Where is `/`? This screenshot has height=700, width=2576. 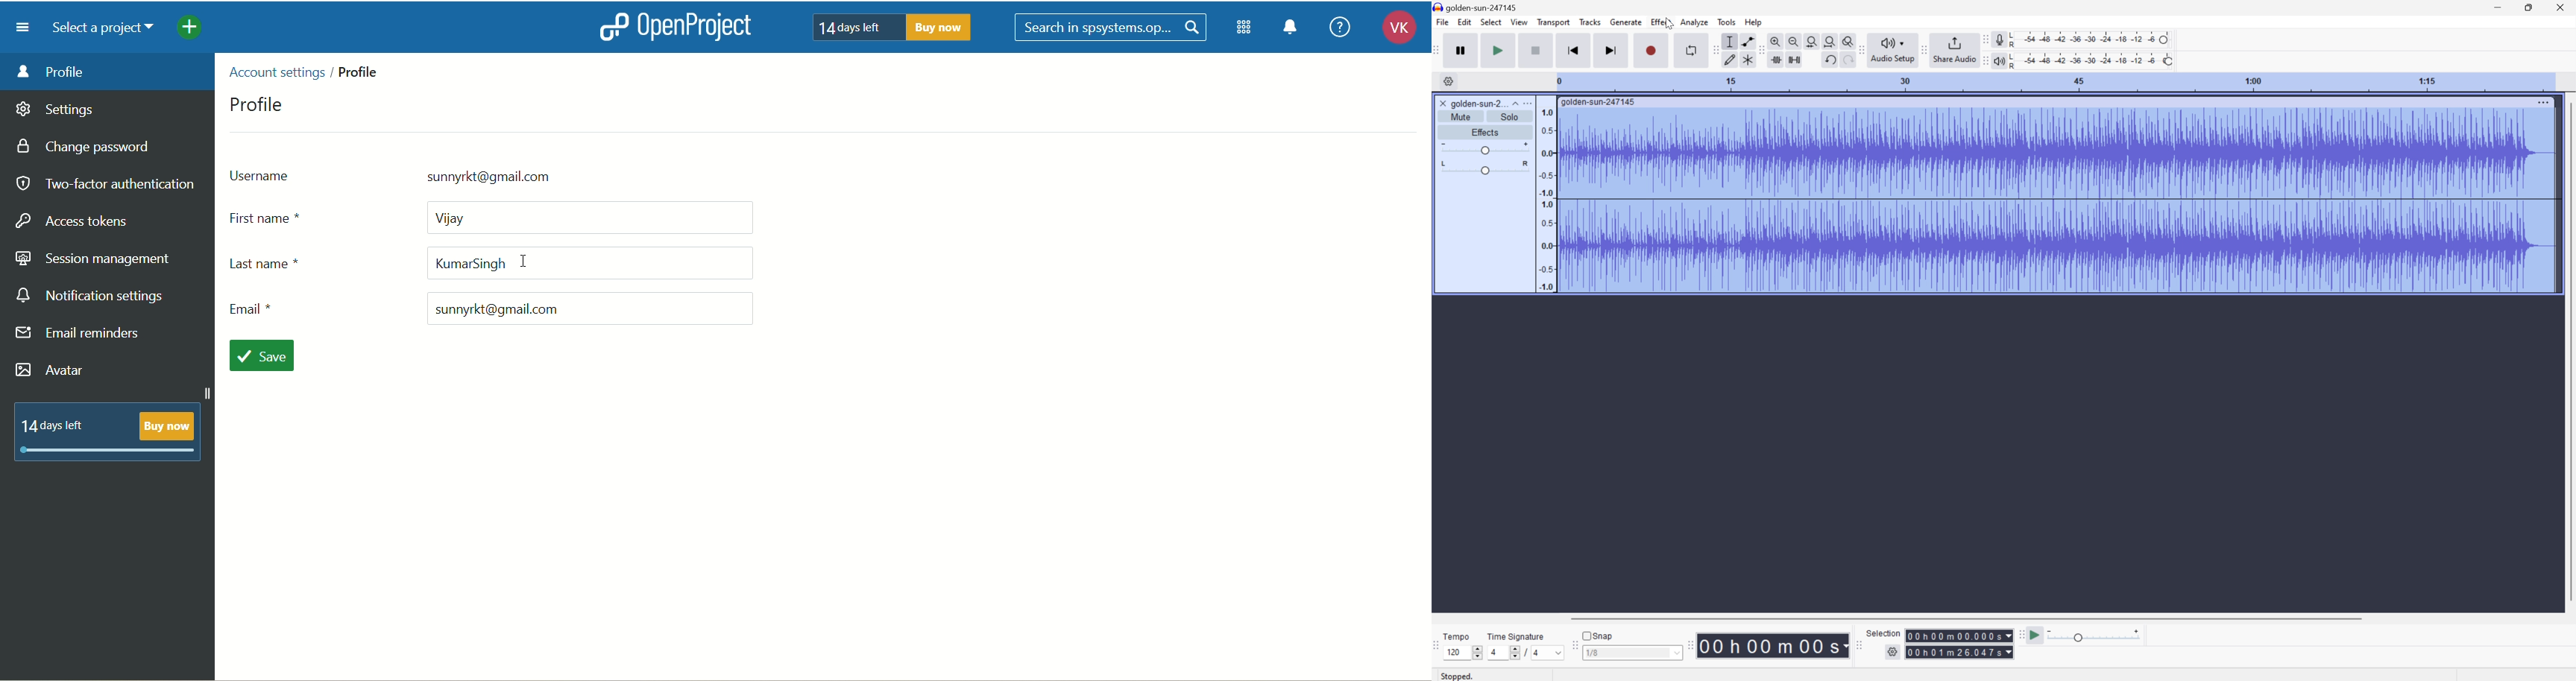
/ is located at coordinates (1525, 652).